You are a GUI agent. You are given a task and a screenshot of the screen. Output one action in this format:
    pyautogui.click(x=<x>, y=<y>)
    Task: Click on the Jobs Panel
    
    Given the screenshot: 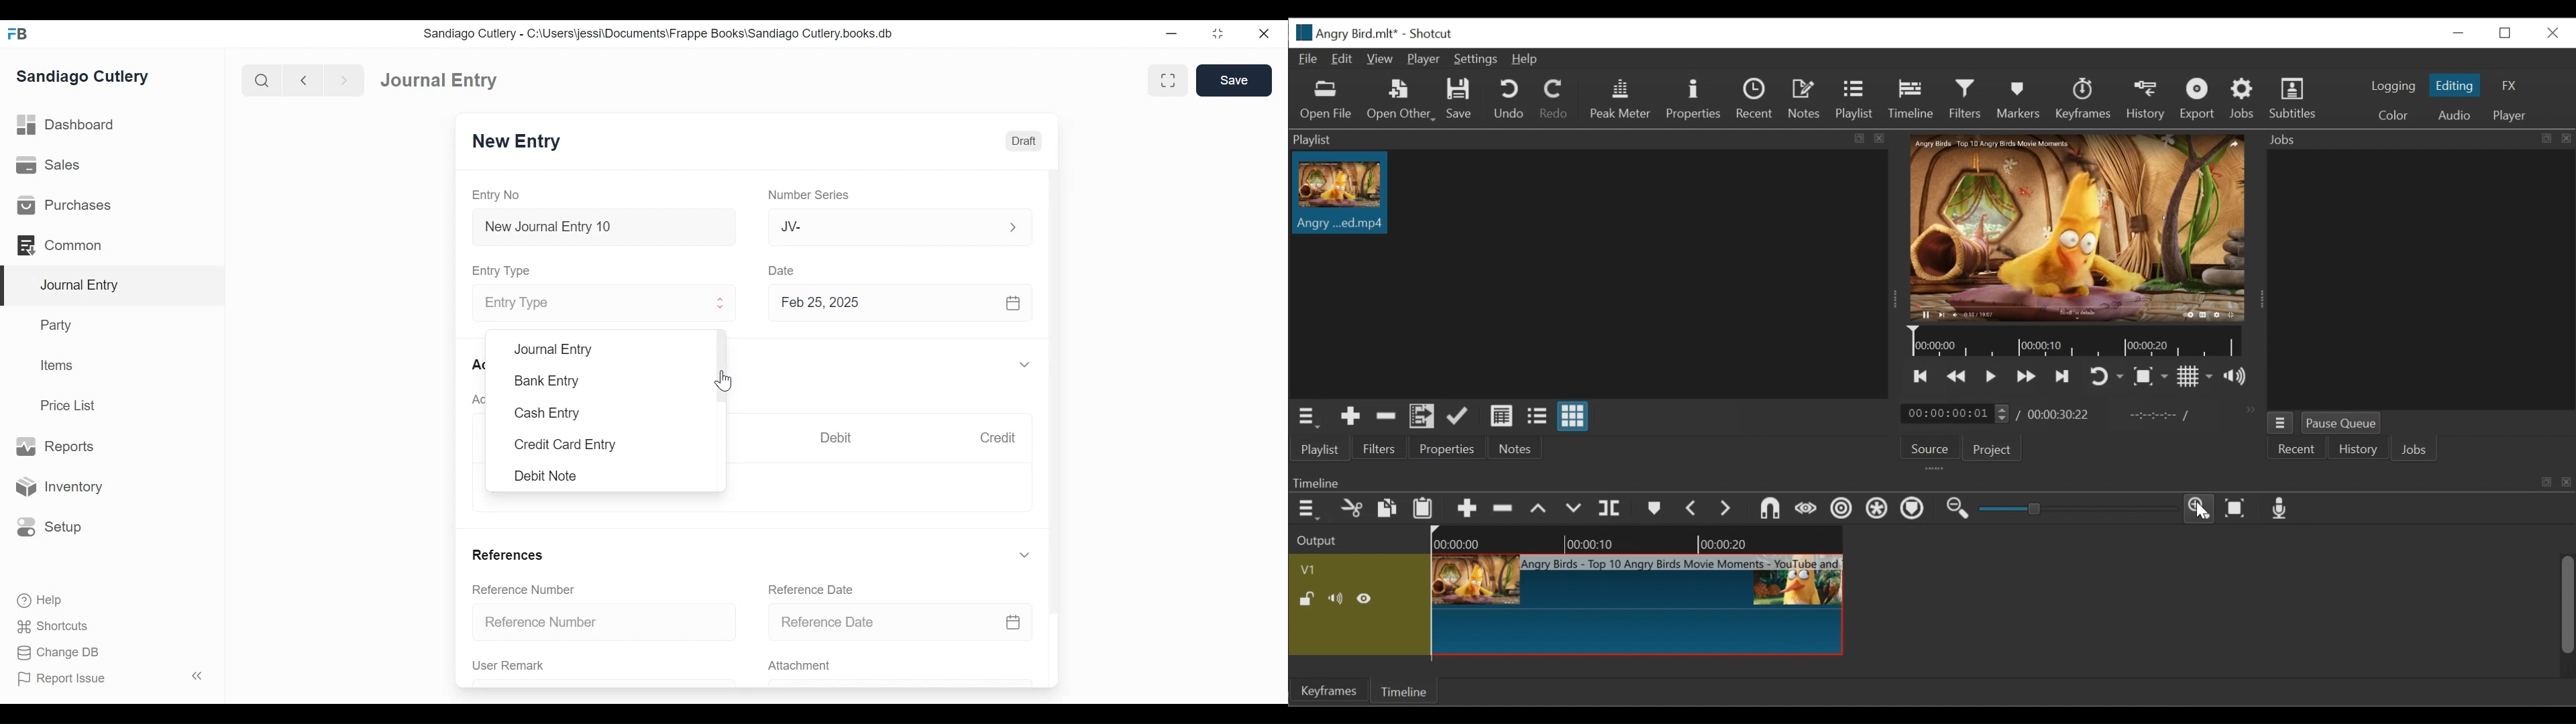 What is the action you would take?
    pyautogui.click(x=2420, y=139)
    